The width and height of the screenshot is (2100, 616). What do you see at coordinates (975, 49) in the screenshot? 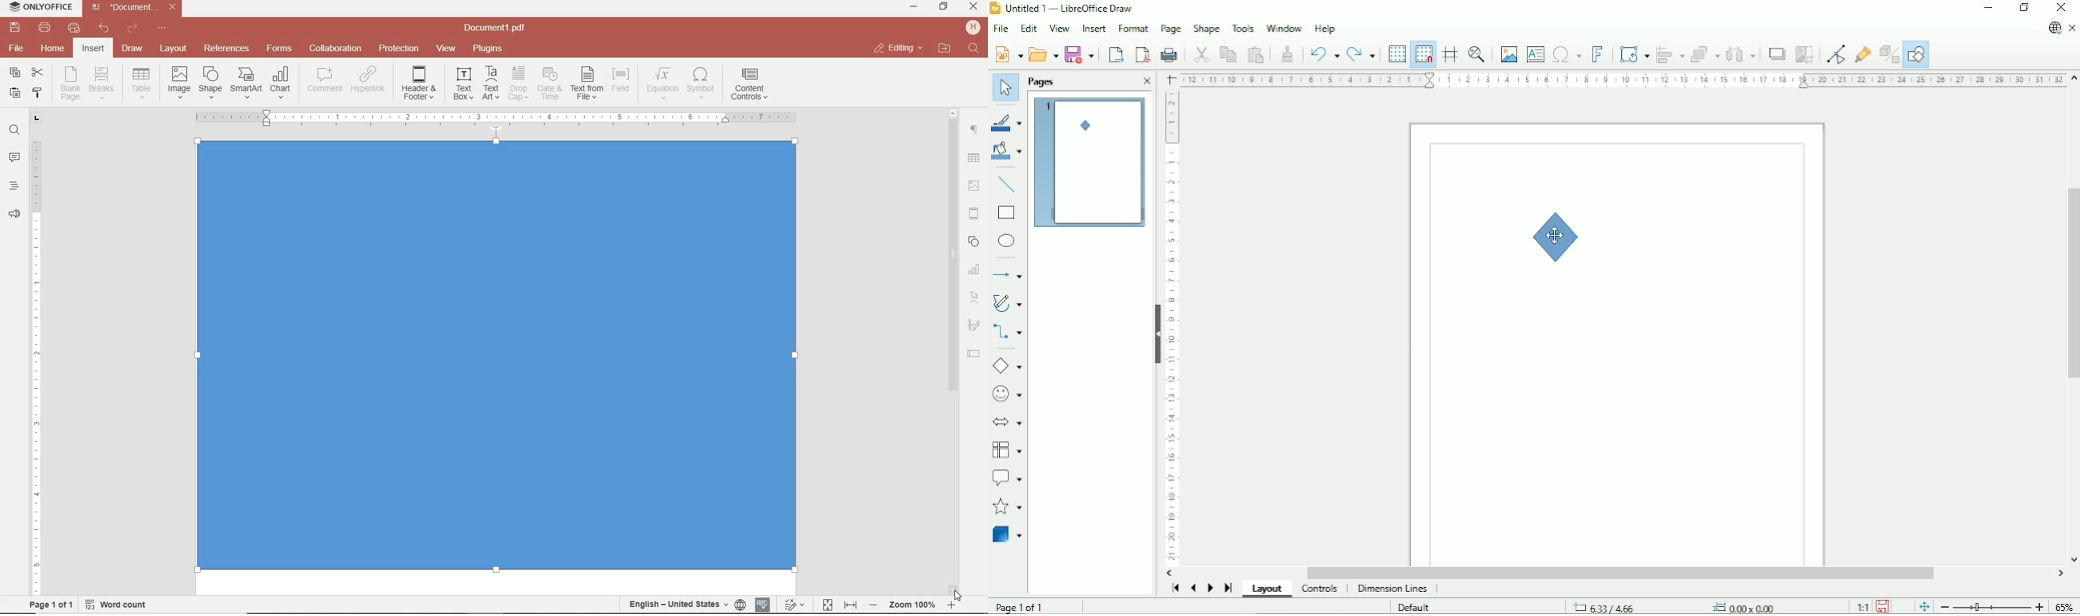
I see `find` at bounding box center [975, 49].